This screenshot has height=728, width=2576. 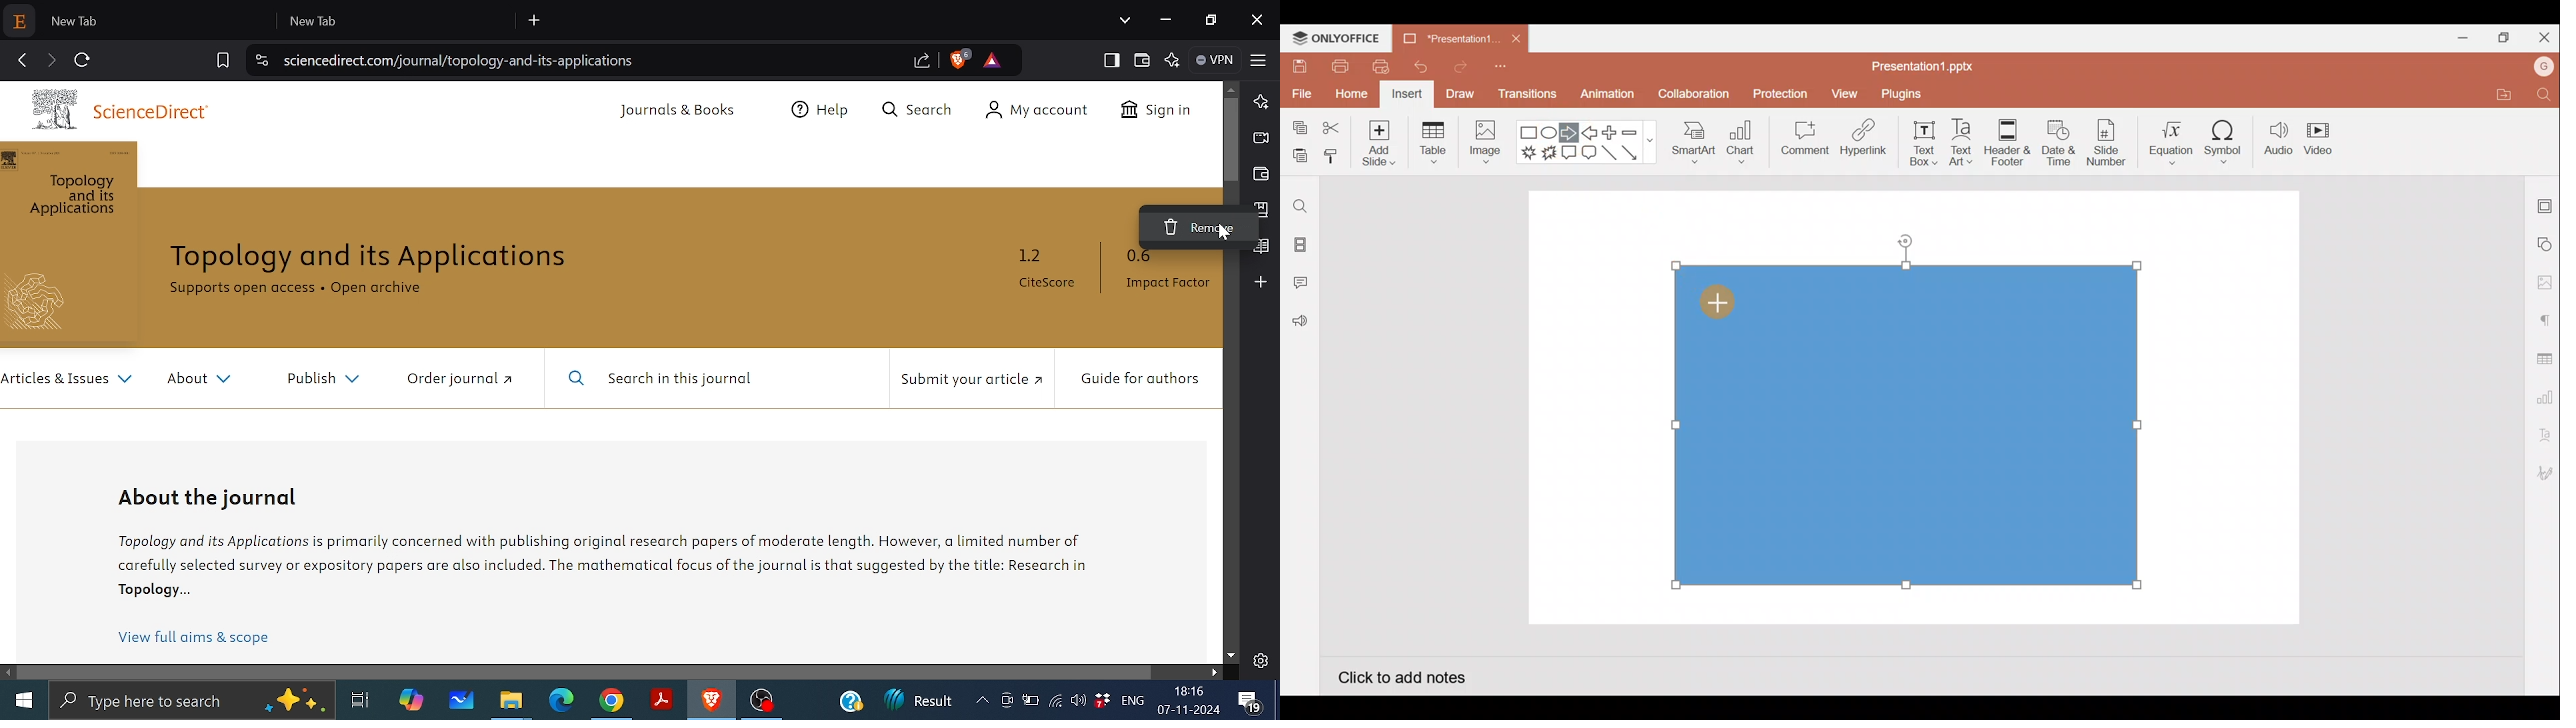 What do you see at coordinates (1297, 157) in the screenshot?
I see `Paste` at bounding box center [1297, 157].